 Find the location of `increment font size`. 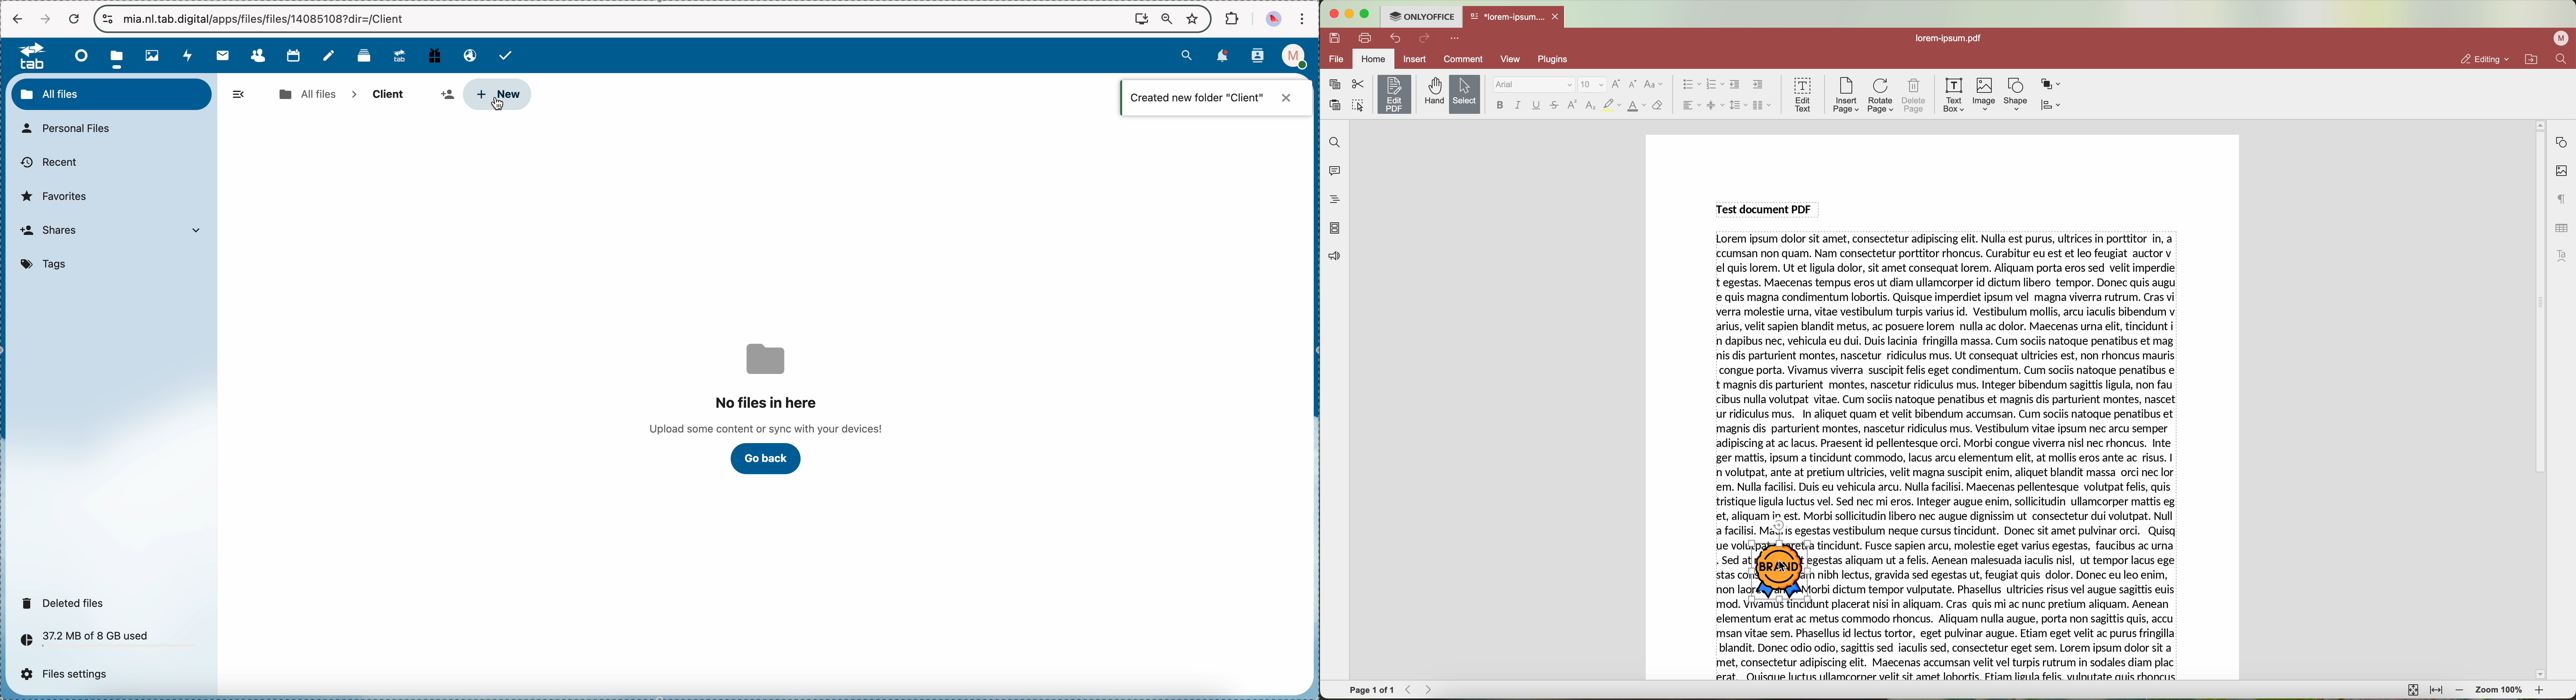

increment font size is located at coordinates (1616, 84).